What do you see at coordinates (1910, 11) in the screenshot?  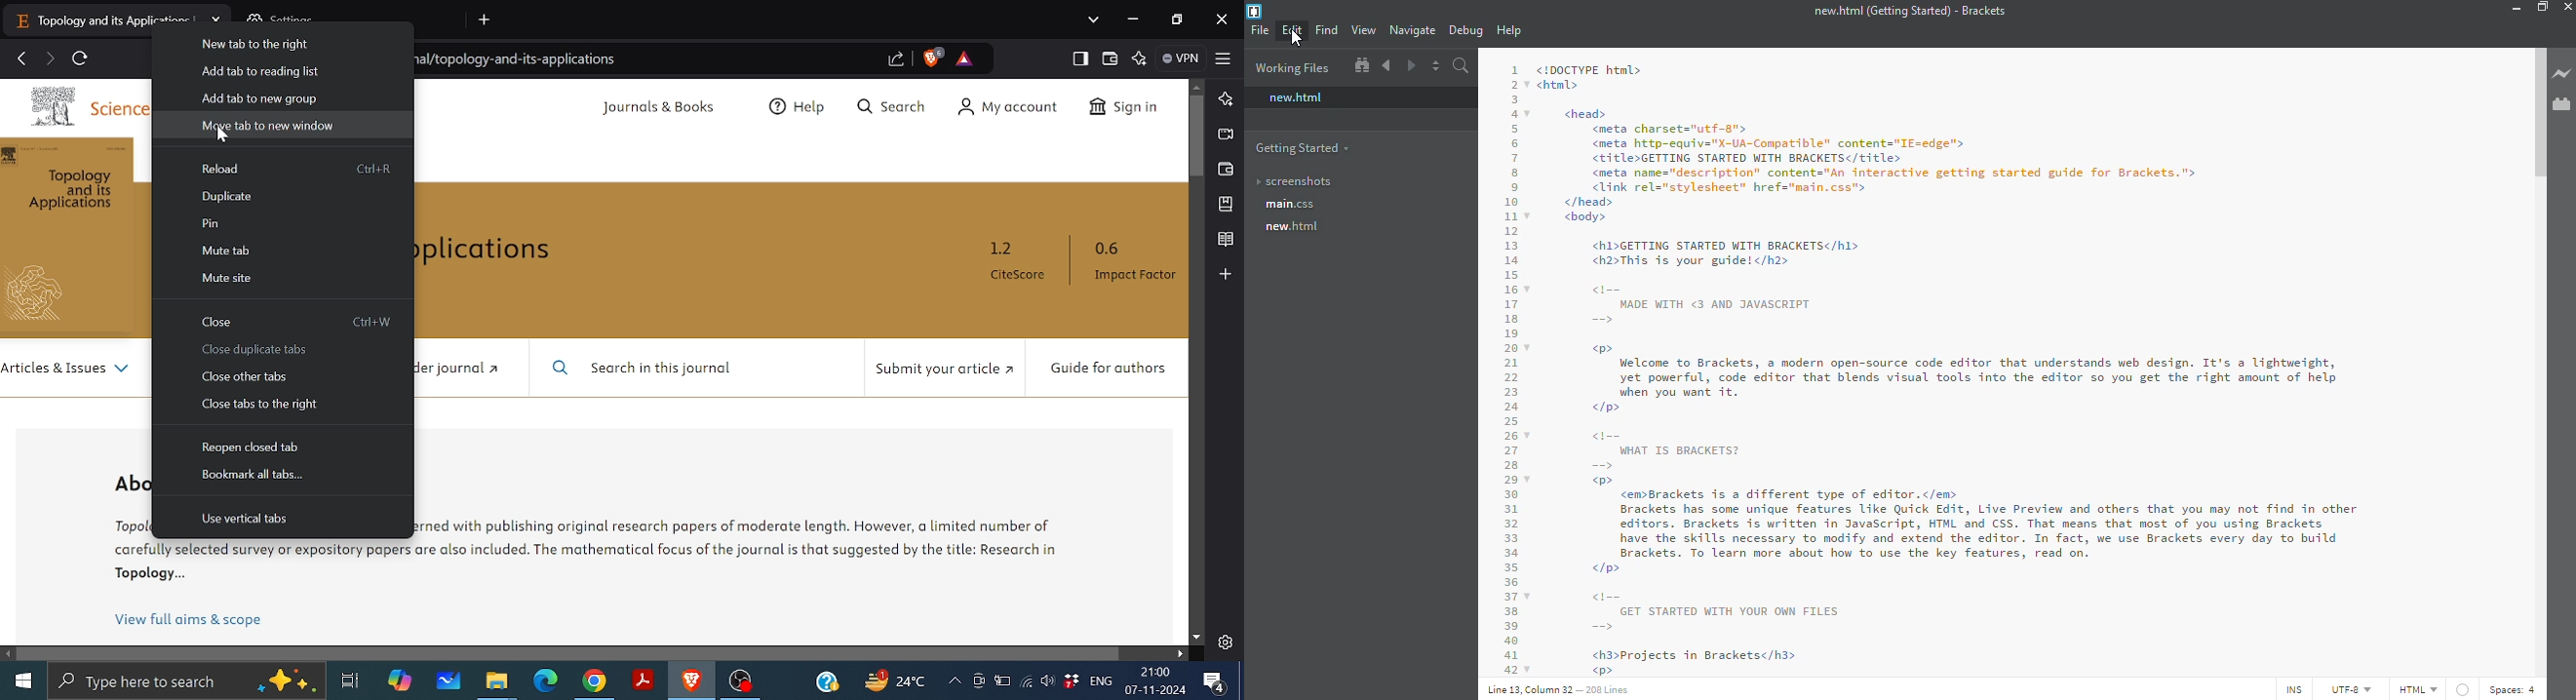 I see `new.html (Getting Started) - Brackets` at bounding box center [1910, 11].